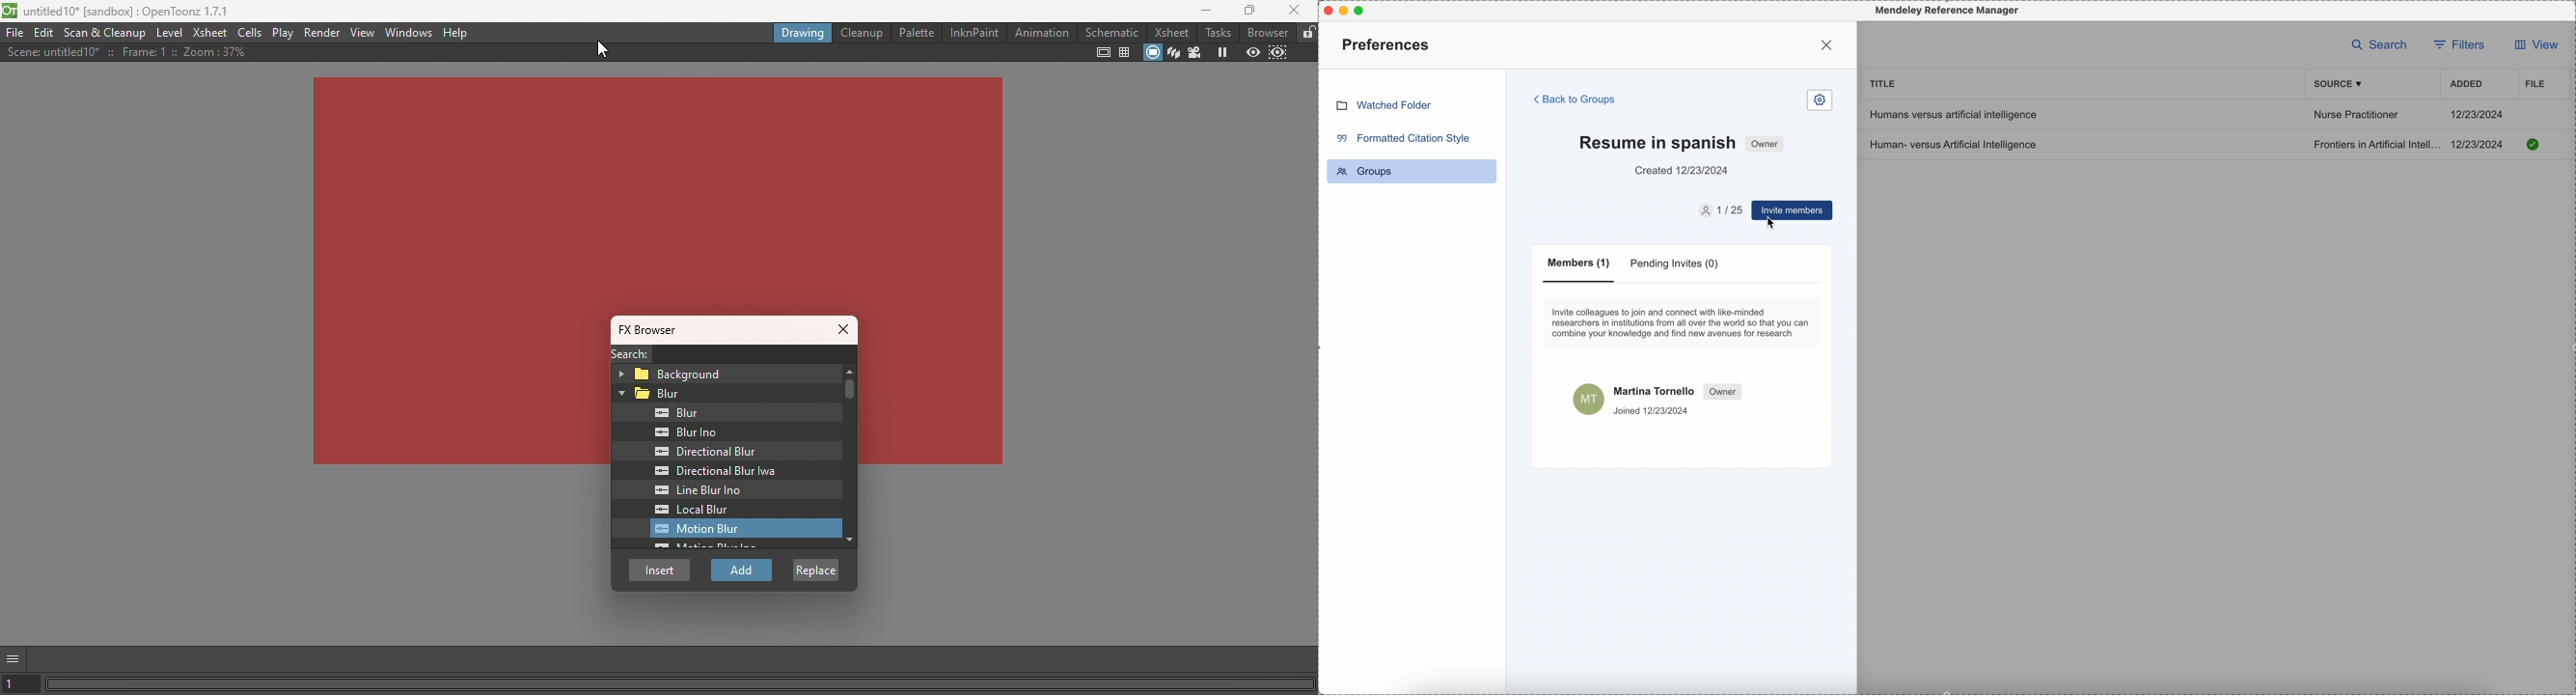  Describe the element at coordinates (1952, 114) in the screenshot. I see `Humans versus artificial intelligence` at that location.